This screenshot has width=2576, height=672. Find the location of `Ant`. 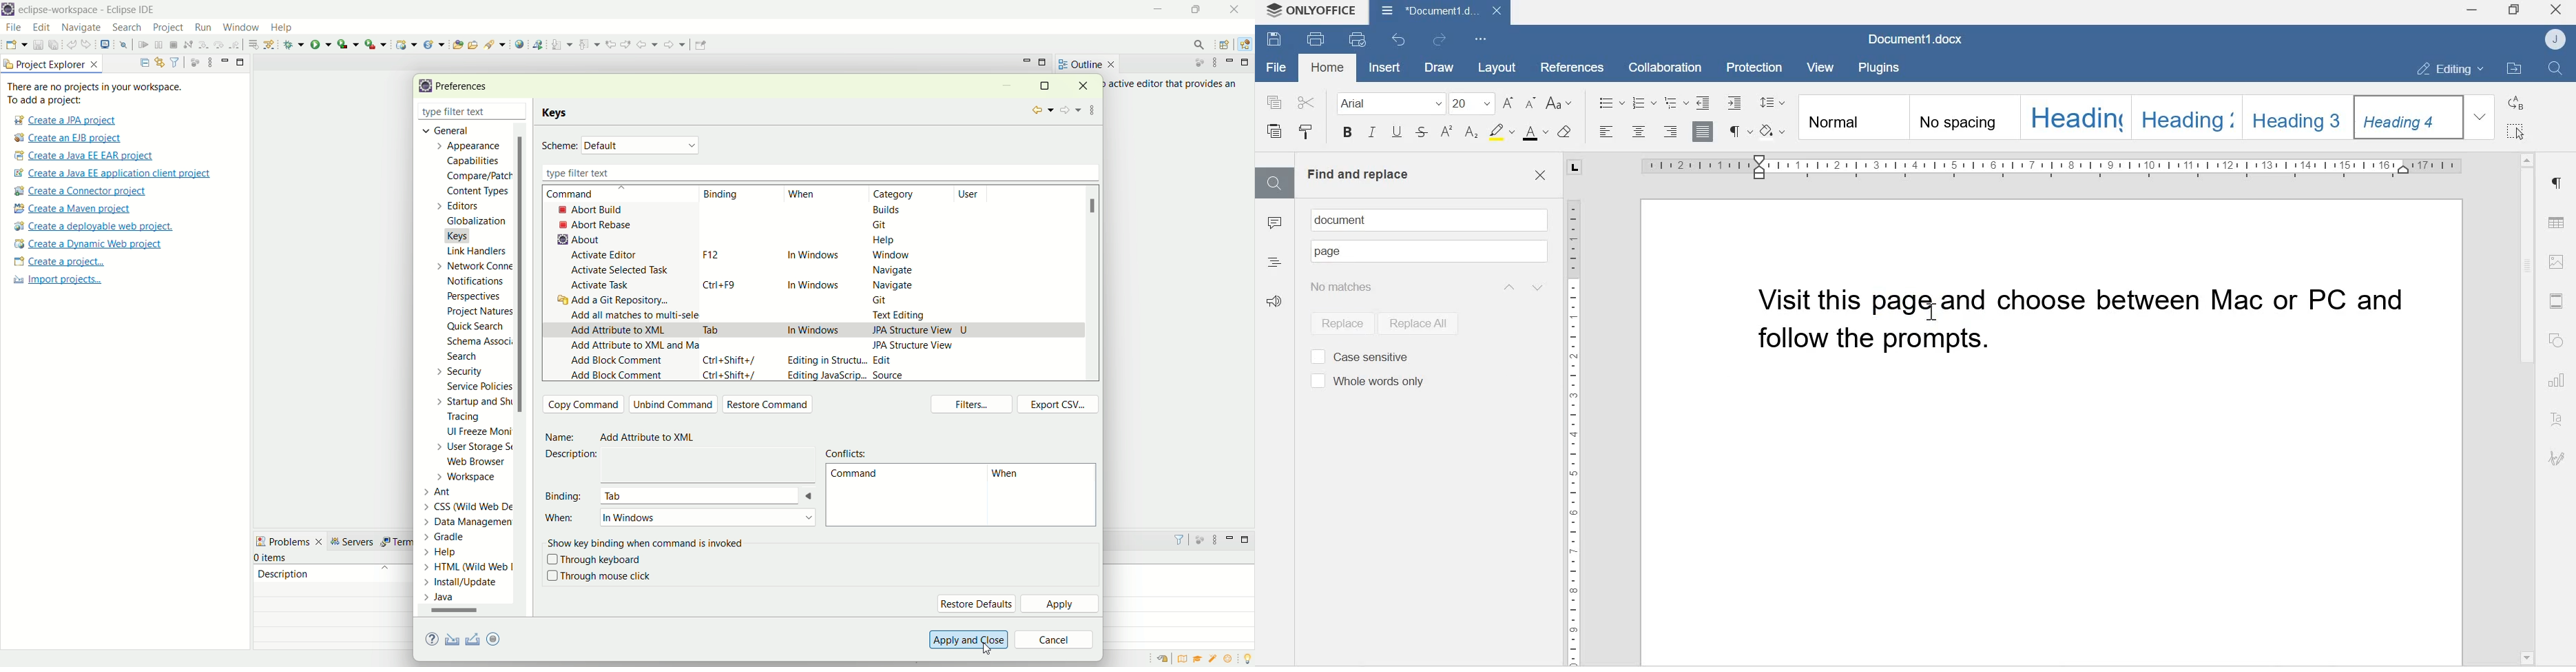

Ant is located at coordinates (446, 490).